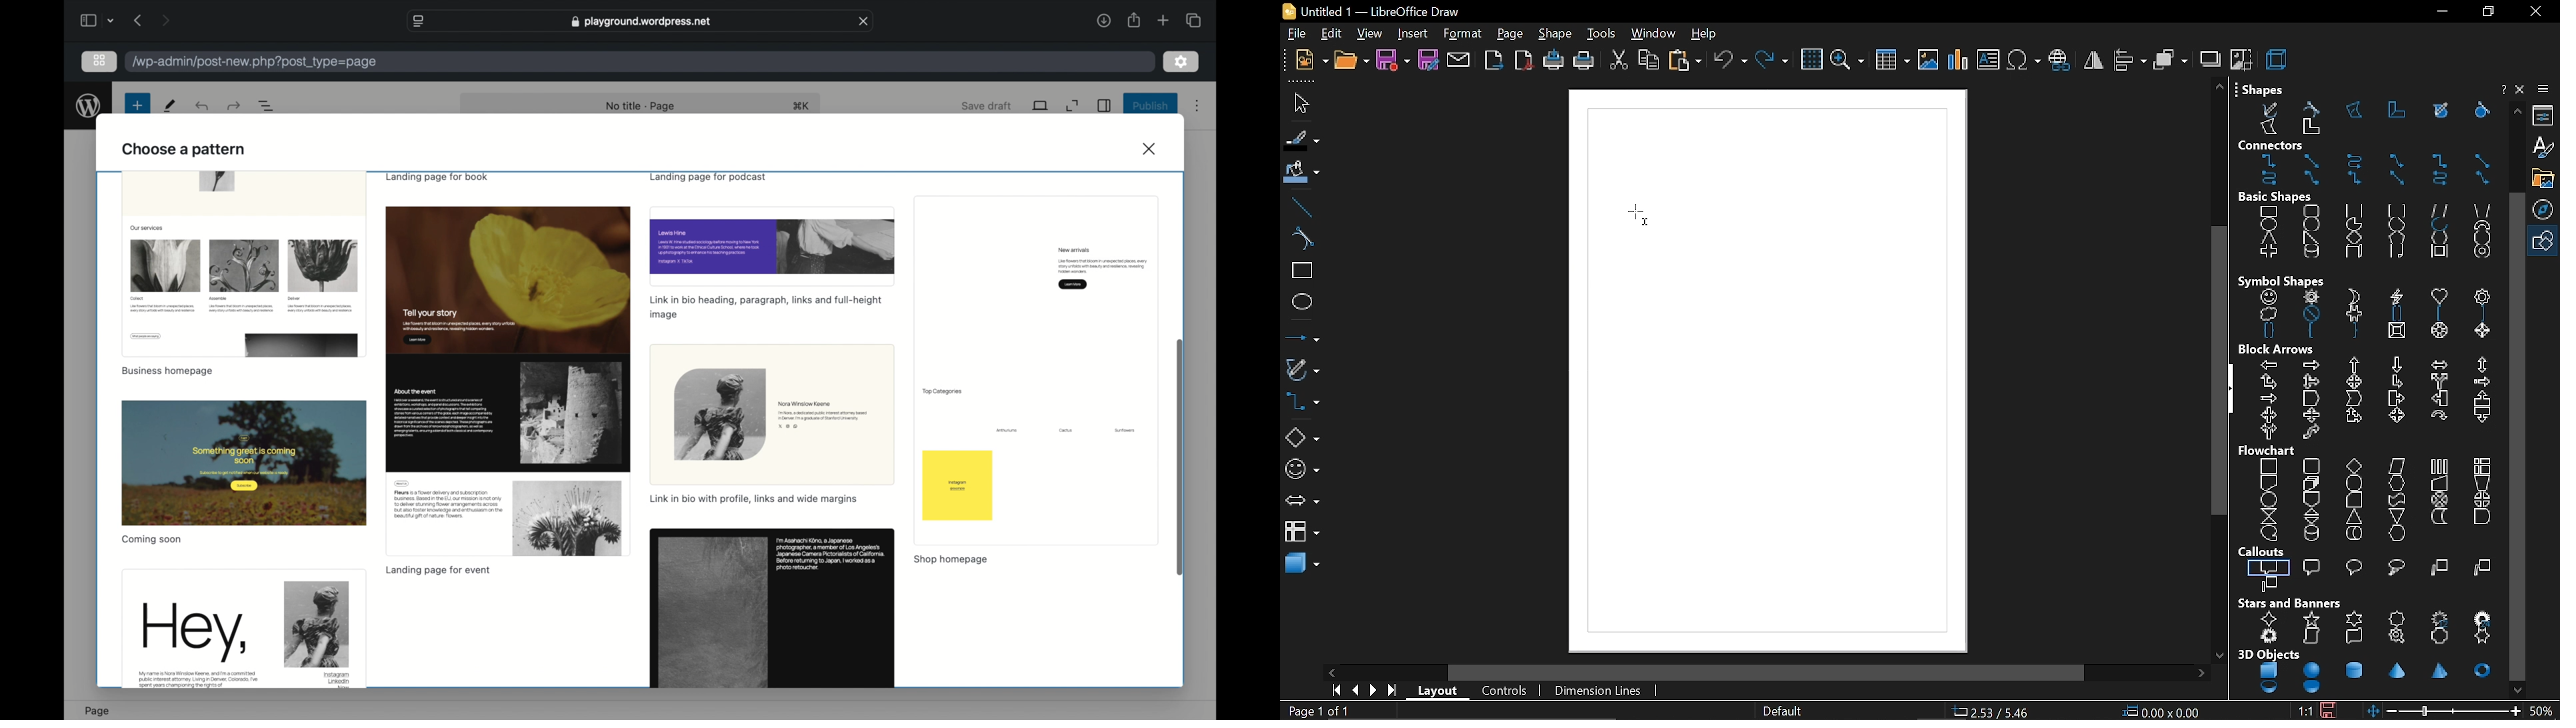  What do you see at coordinates (2266, 253) in the screenshot?
I see `cross` at bounding box center [2266, 253].